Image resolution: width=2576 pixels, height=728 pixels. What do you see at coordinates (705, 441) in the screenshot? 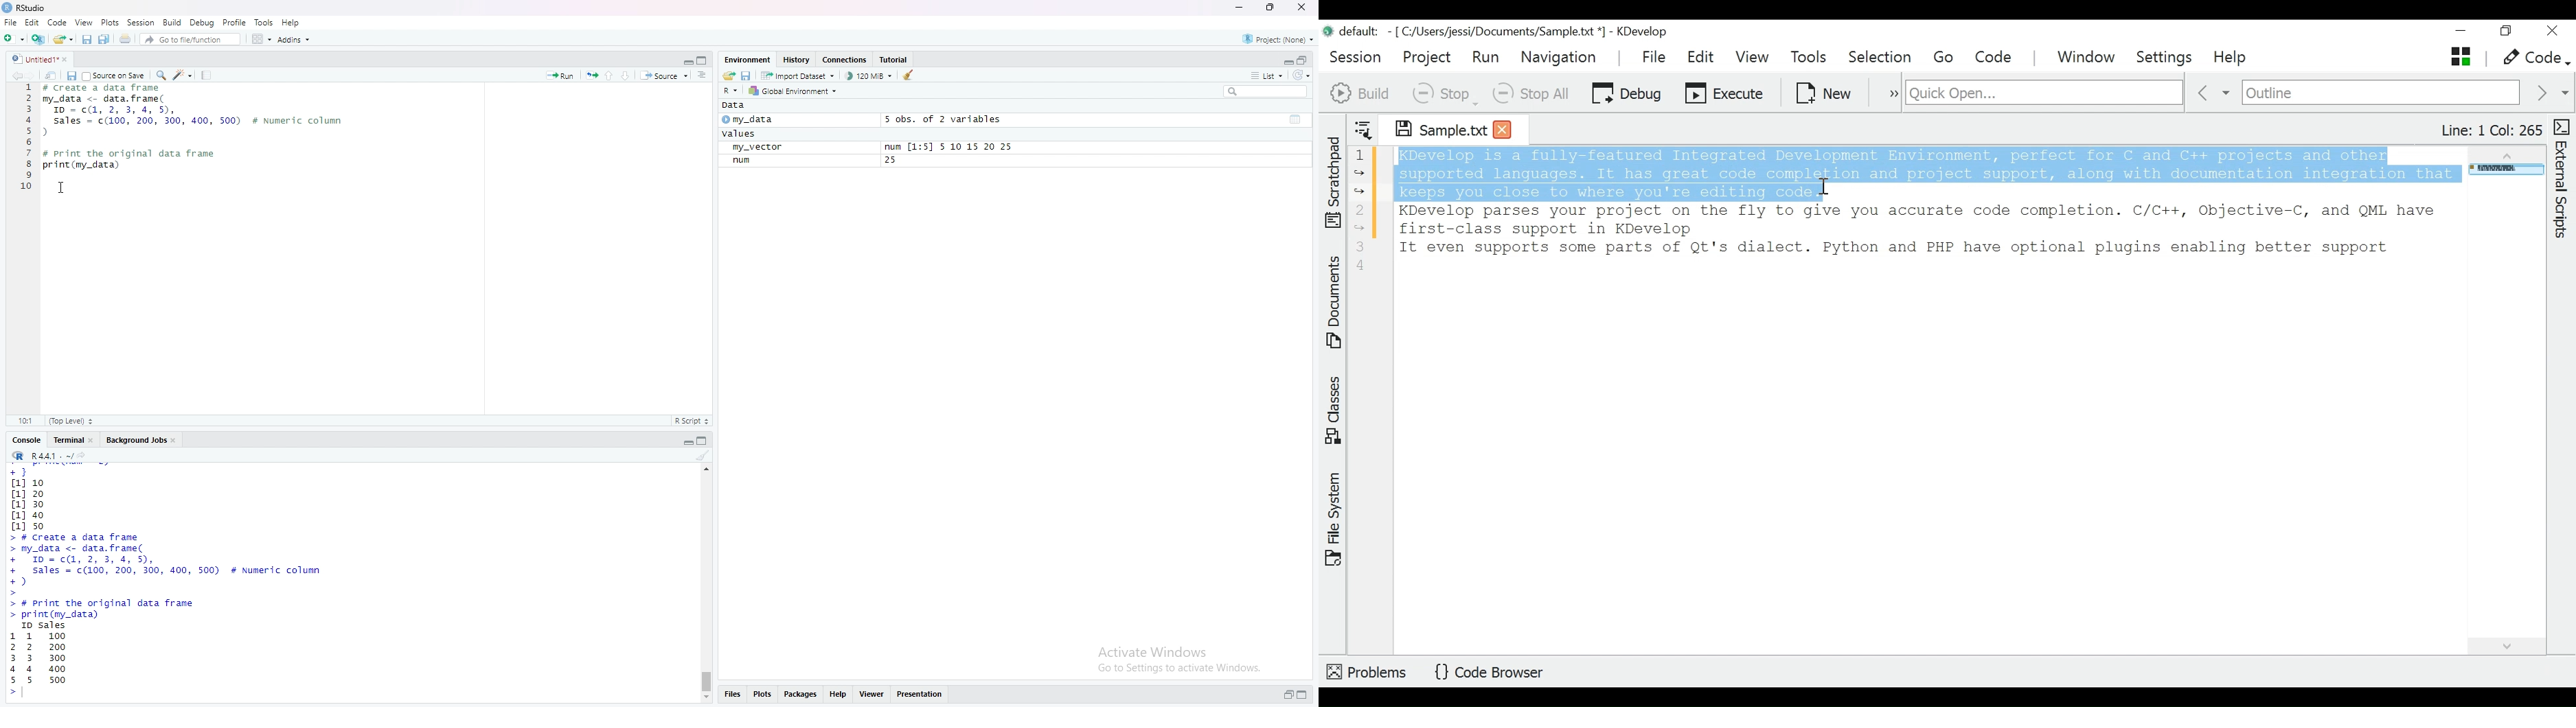
I see `maximize` at bounding box center [705, 441].